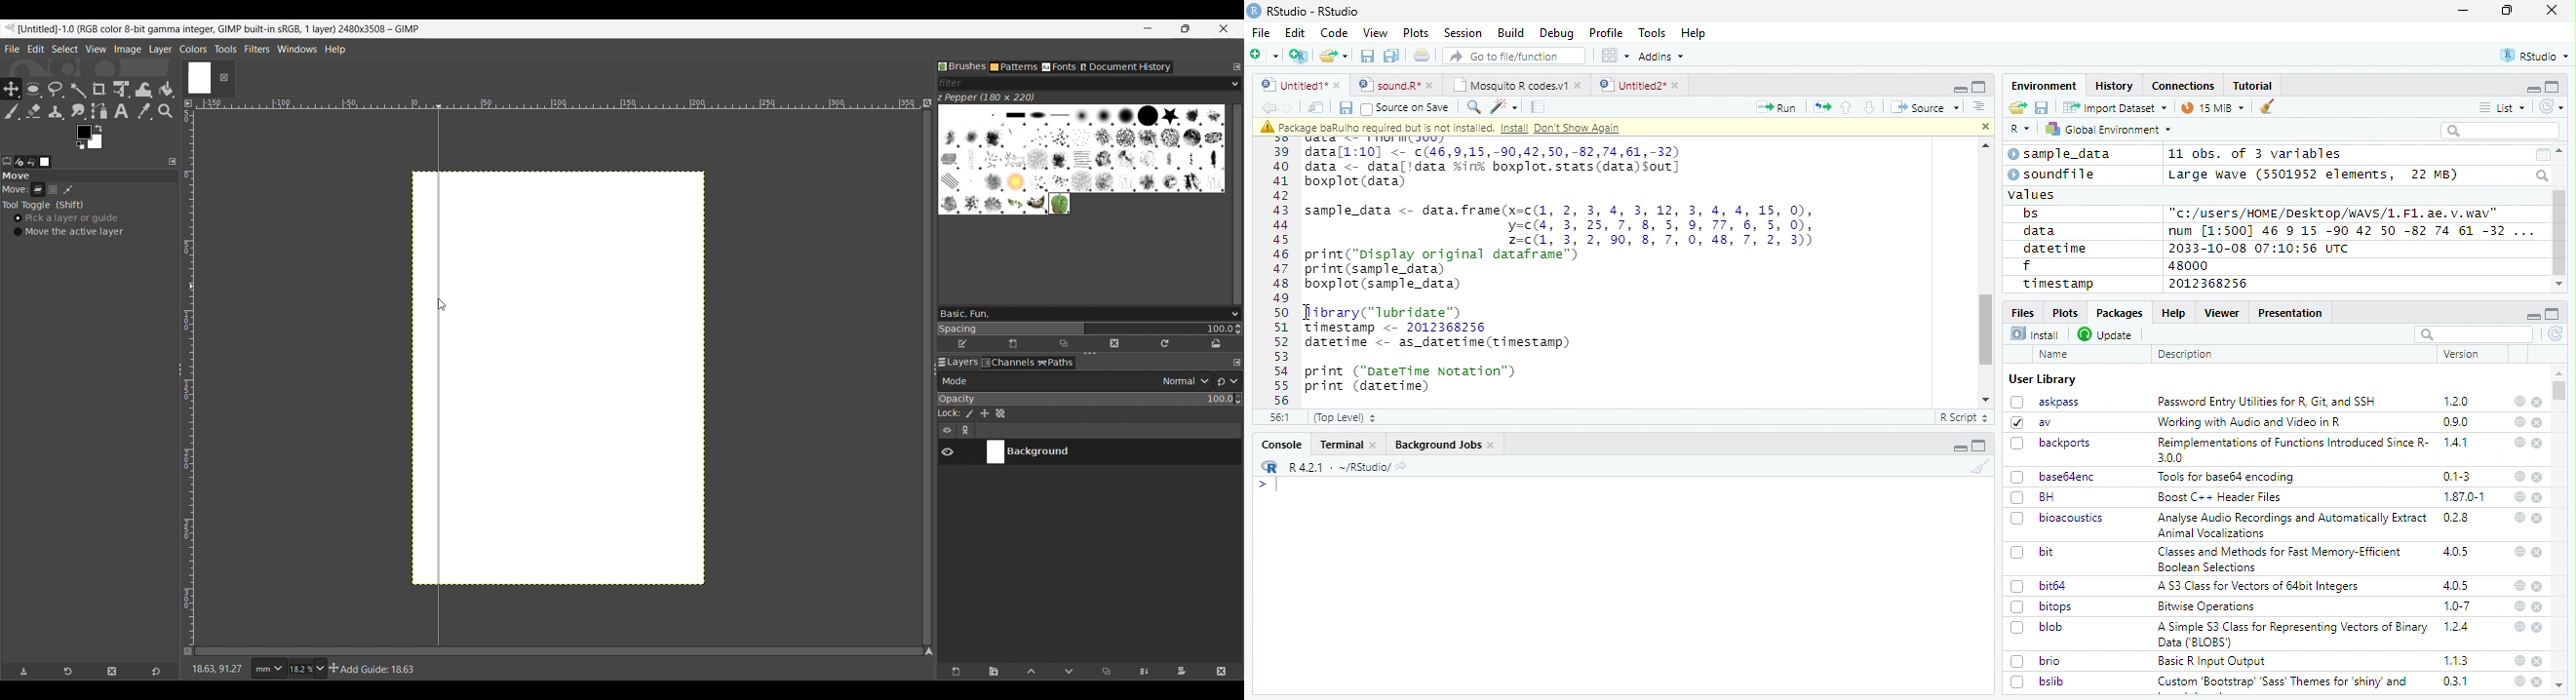 This screenshot has height=700, width=2576. What do you see at coordinates (1268, 106) in the screenshot?
I see `go backward` at bounding box center [1268, 106].